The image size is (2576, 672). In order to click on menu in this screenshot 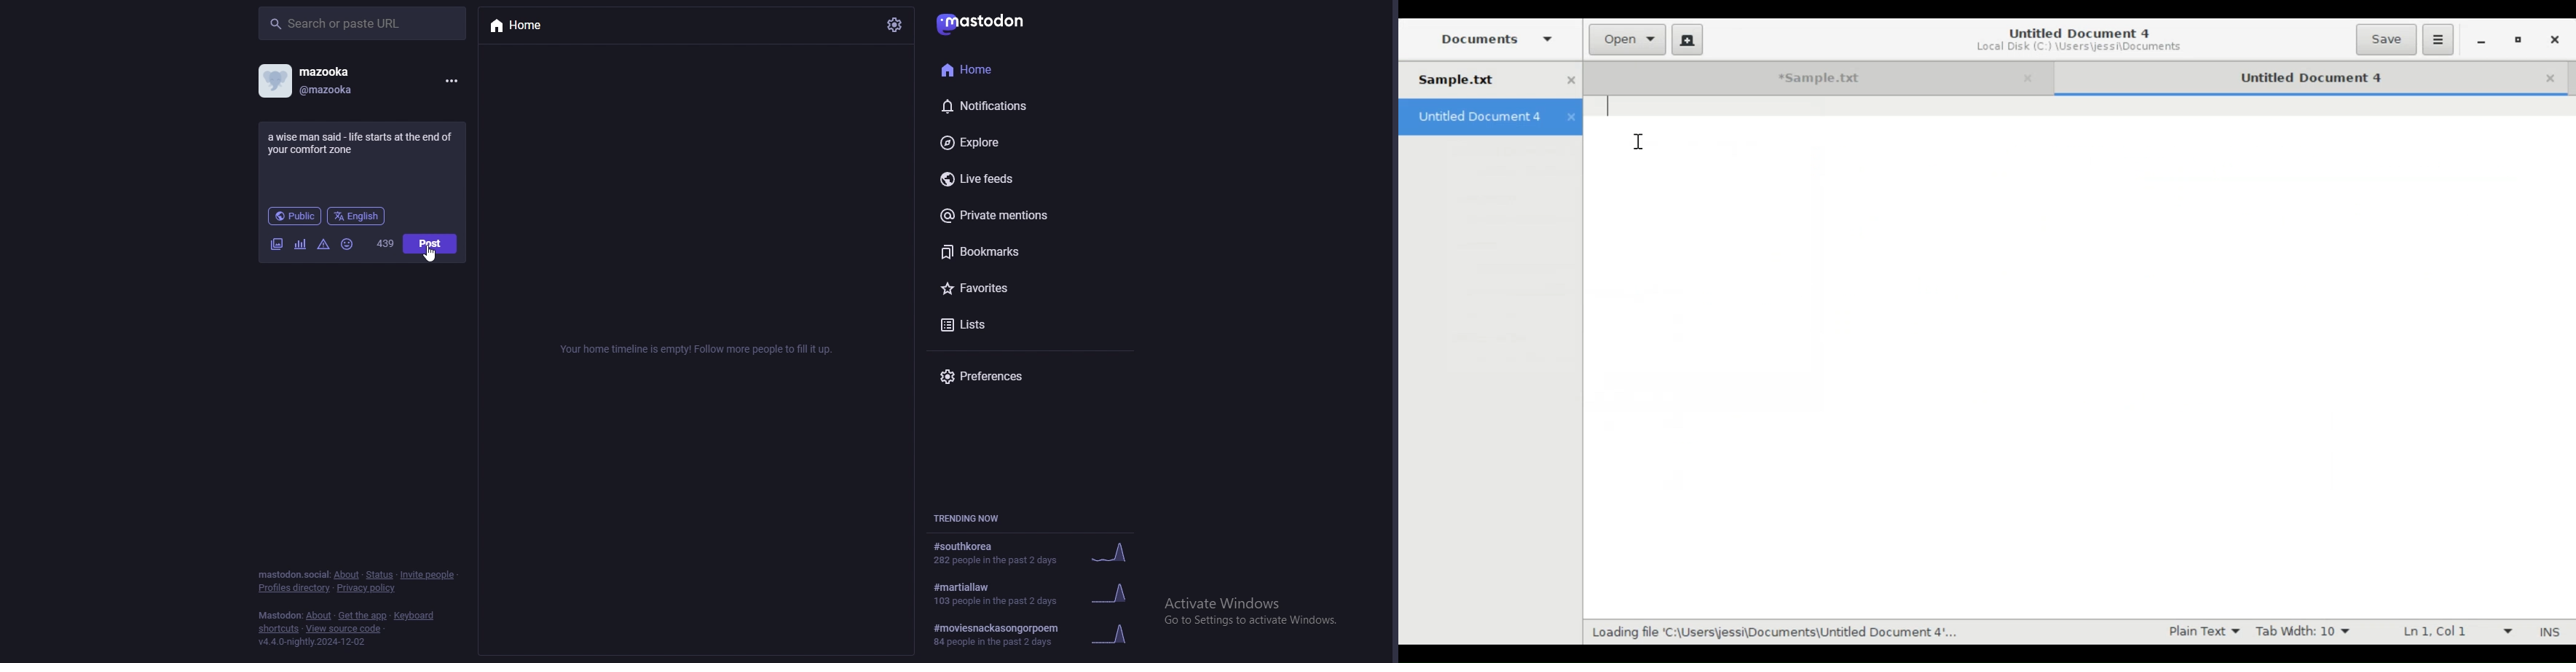, I will do `click(451, 80)`.